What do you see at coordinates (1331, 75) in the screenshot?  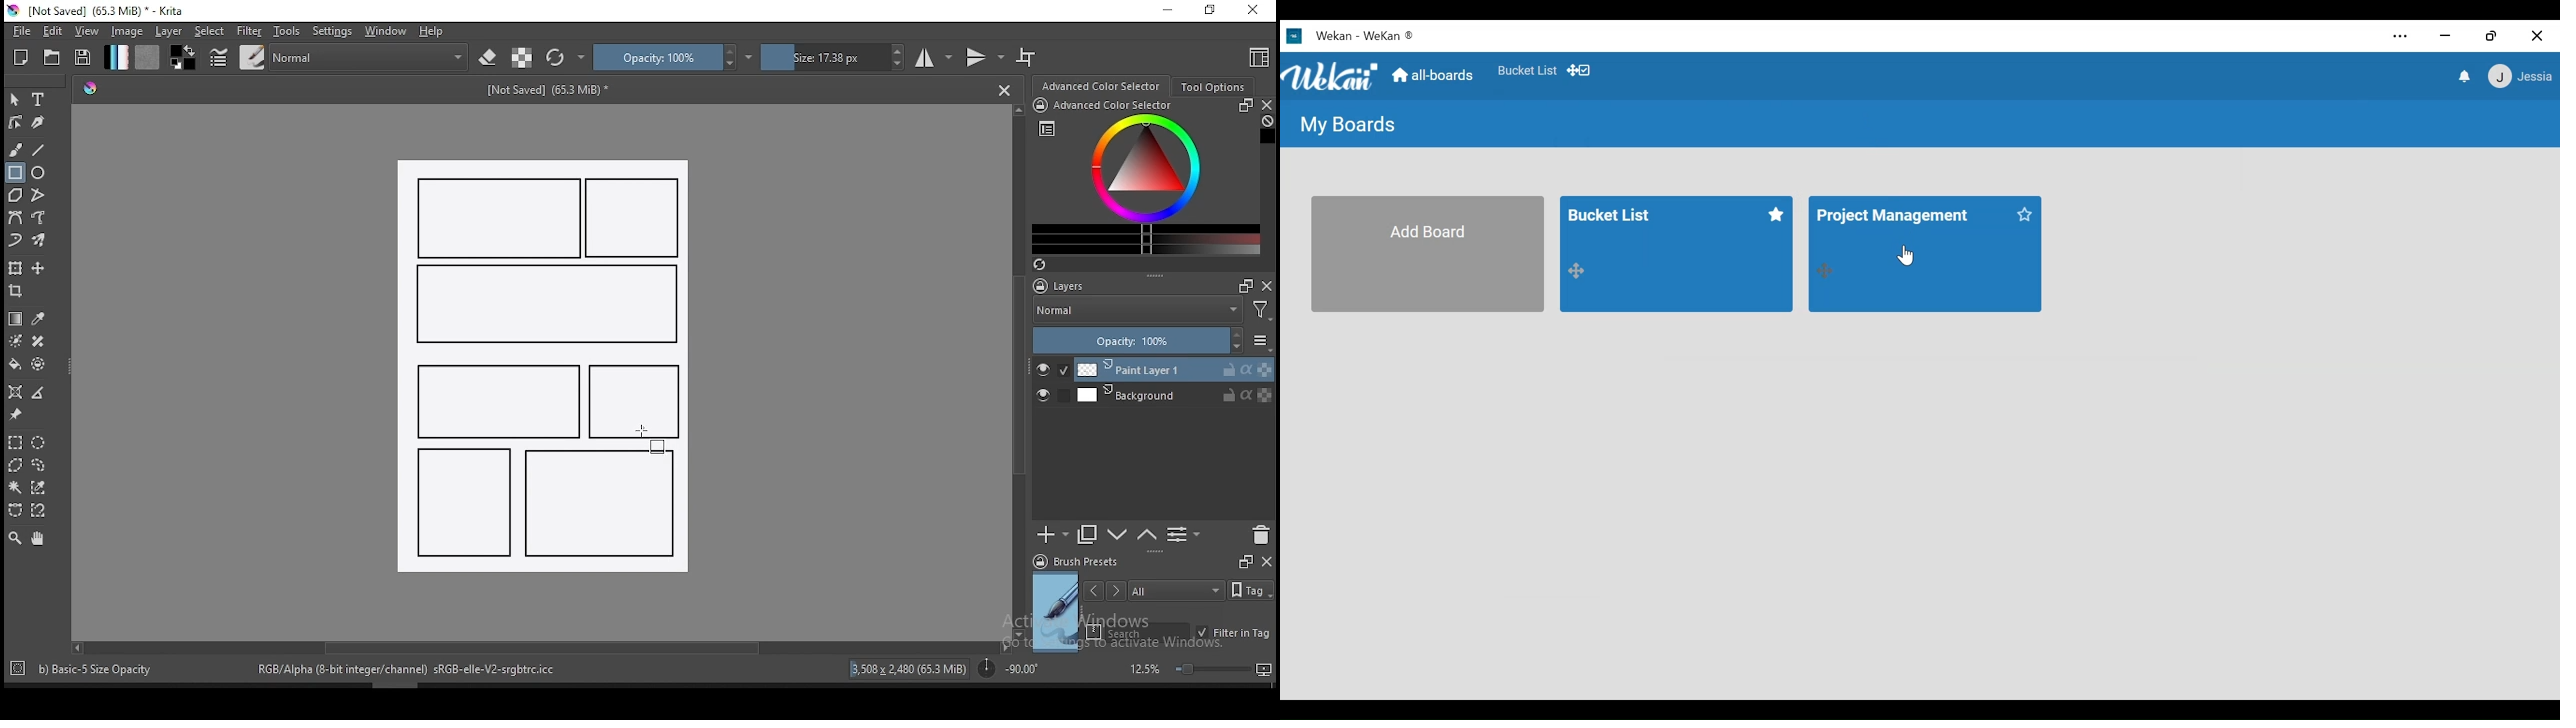 I see `Wekan Logo` at bounding box center [1331, 75].